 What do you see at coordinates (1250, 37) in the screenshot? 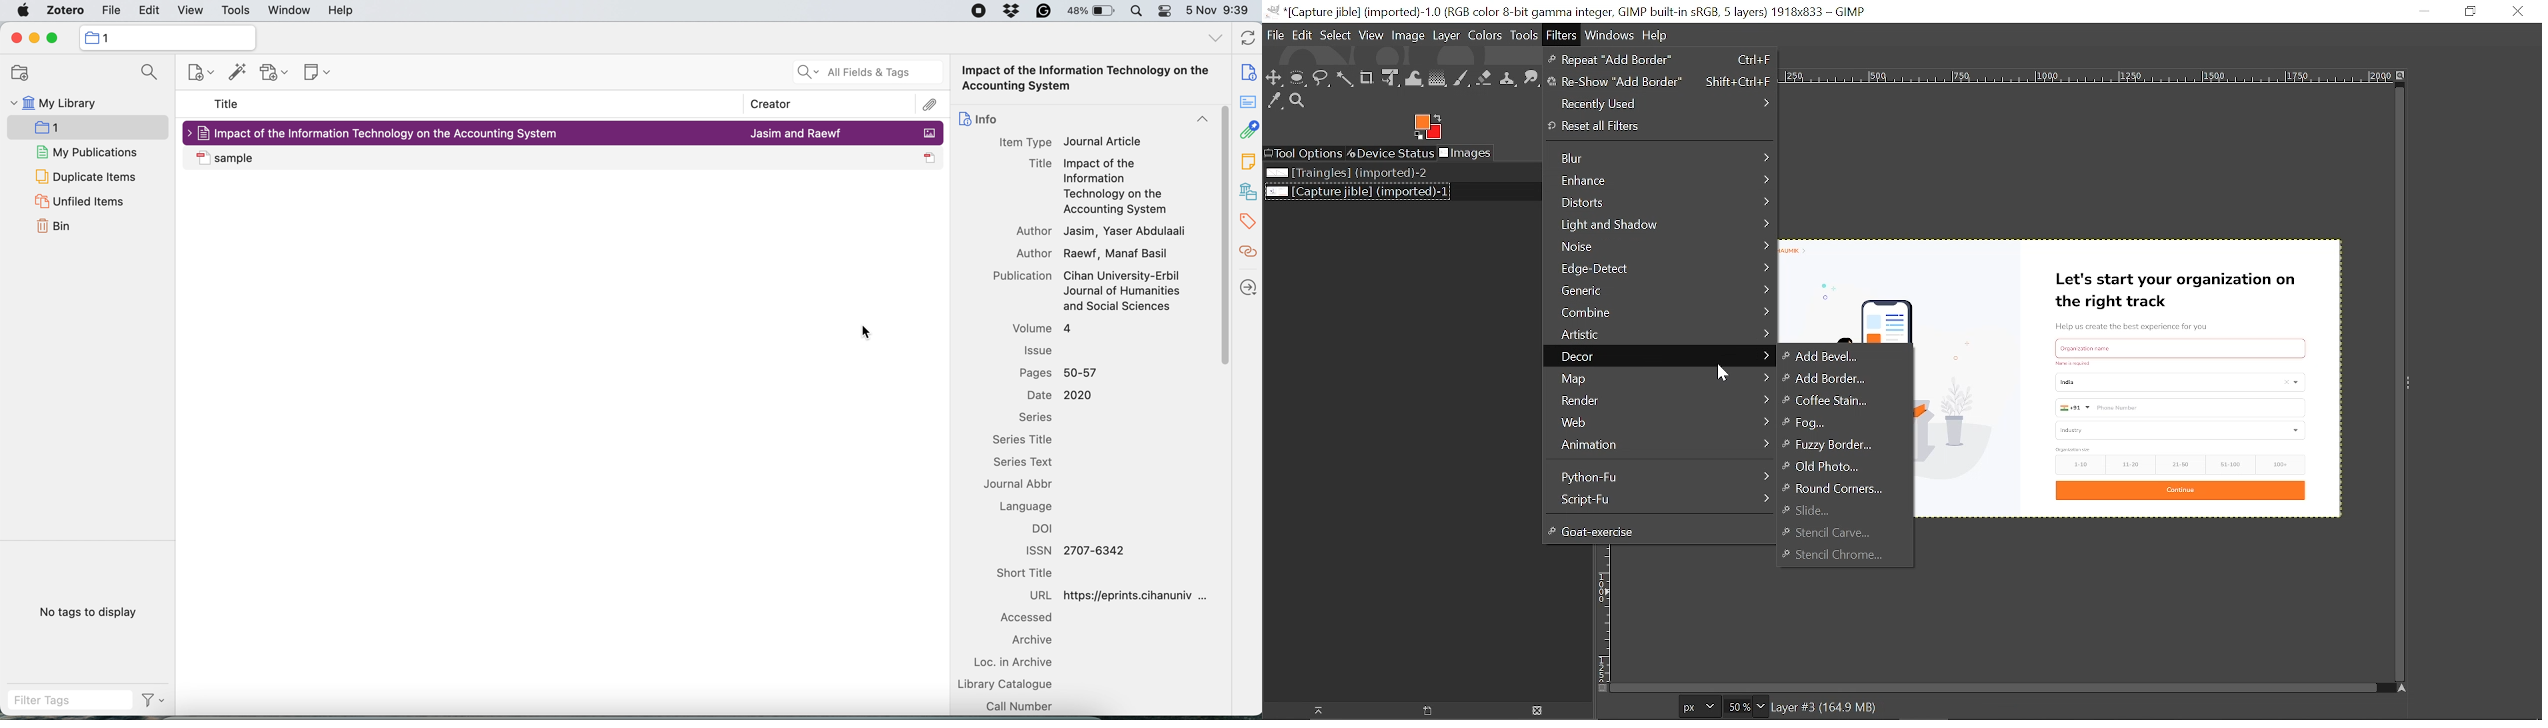
I see `refresh` at bounding box center [1250, 37].